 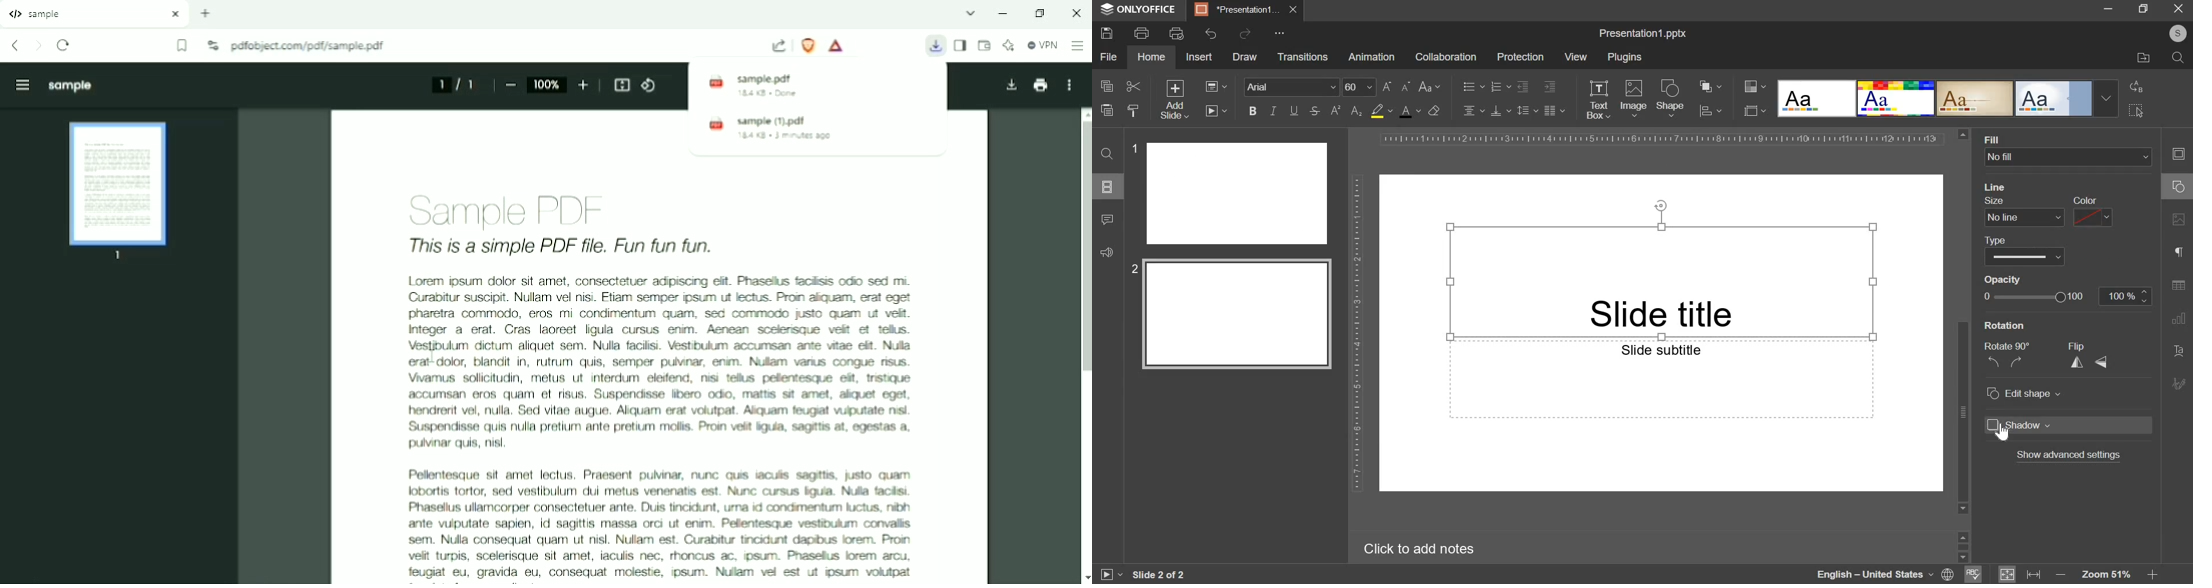 What do you see at coordinates (2035, 574) in the screenshot?
I see `fit to width` at bounding box center [2035, 574].